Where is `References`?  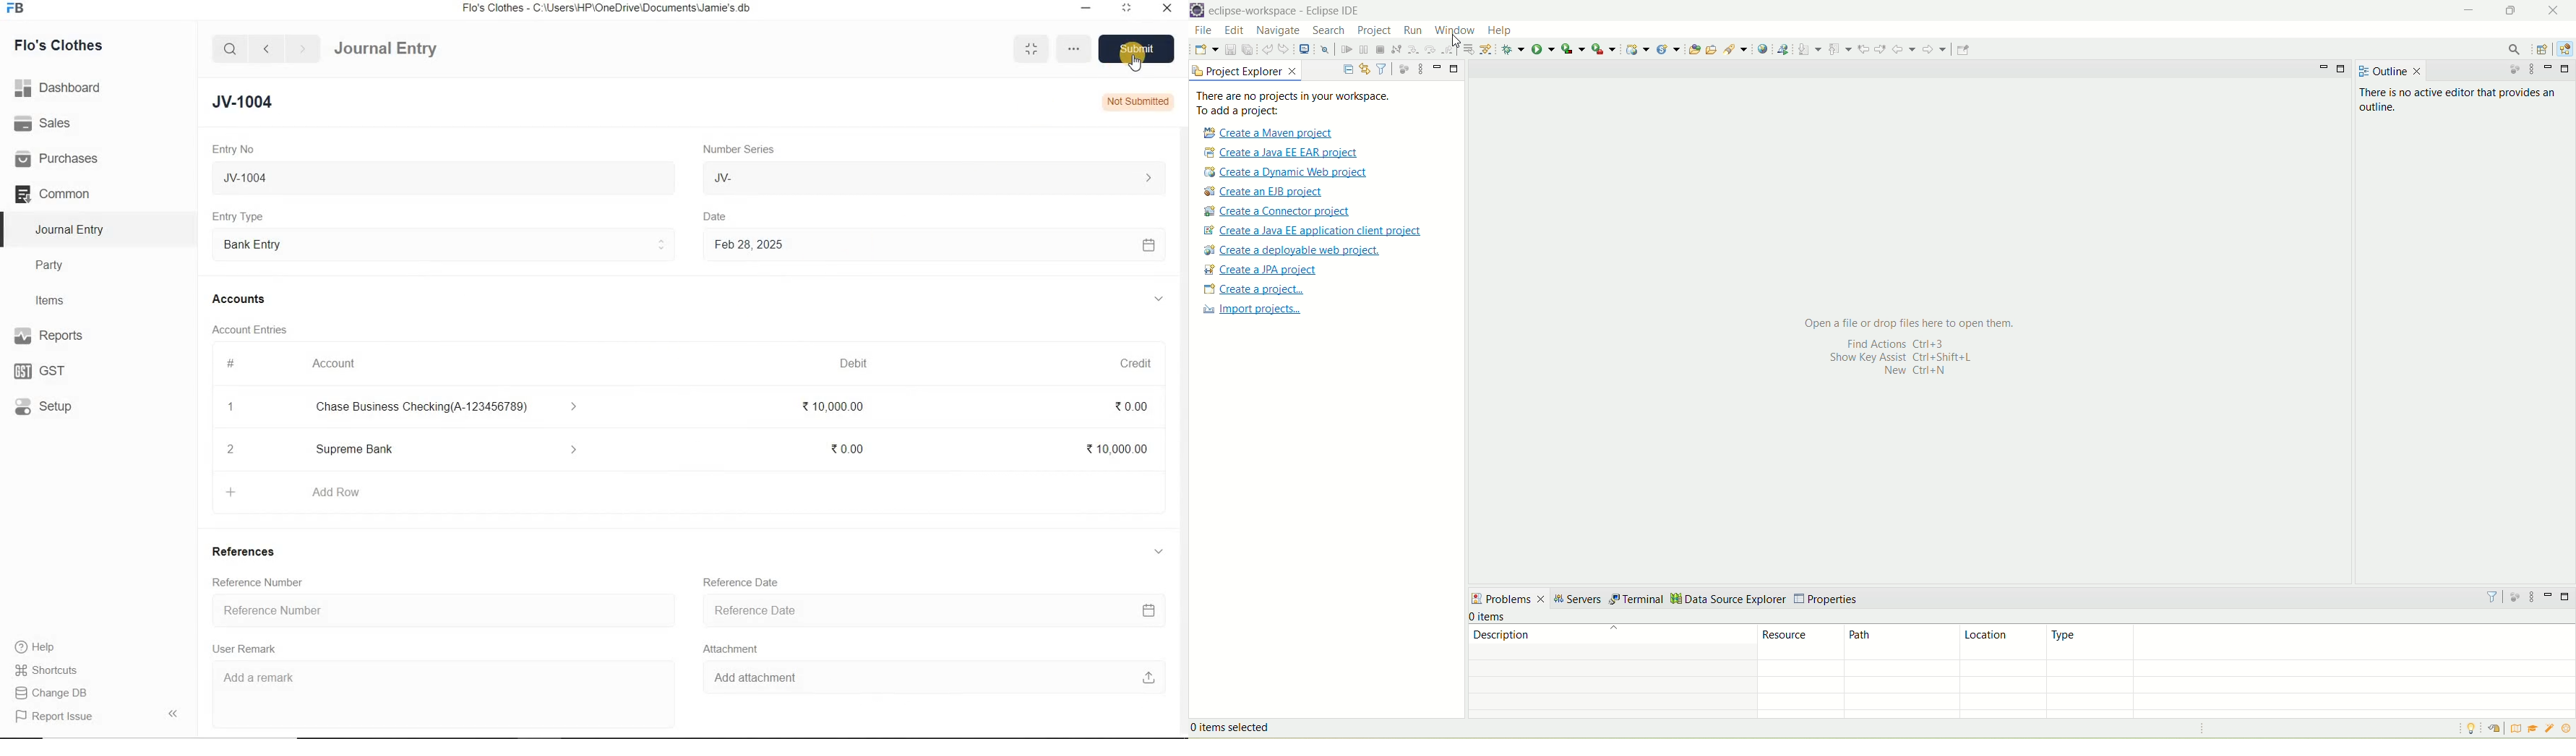
References is located at coordinates (248, 551).